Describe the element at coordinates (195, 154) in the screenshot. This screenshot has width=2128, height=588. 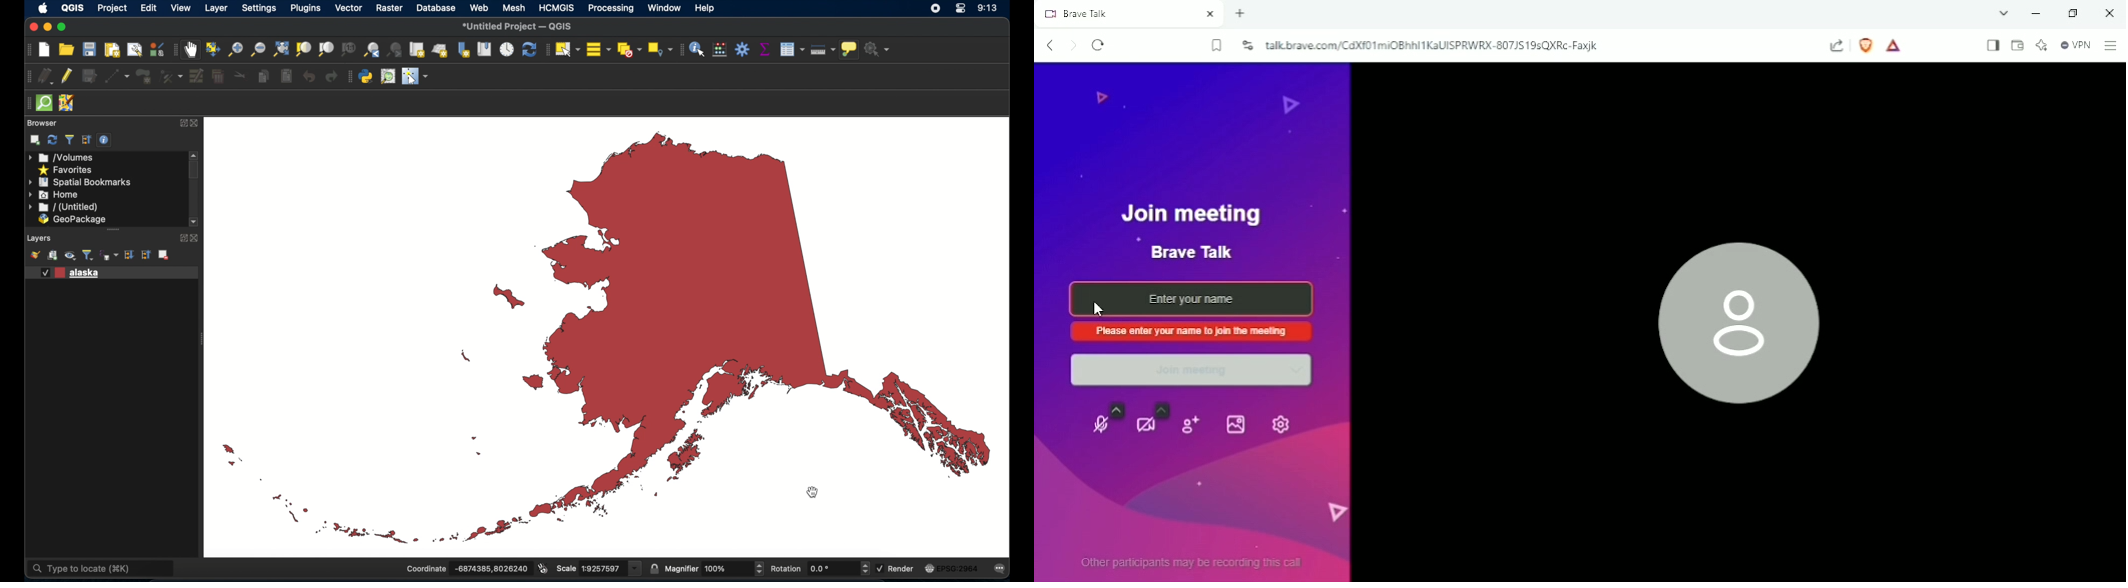
I see `scroll arrow` at that location.